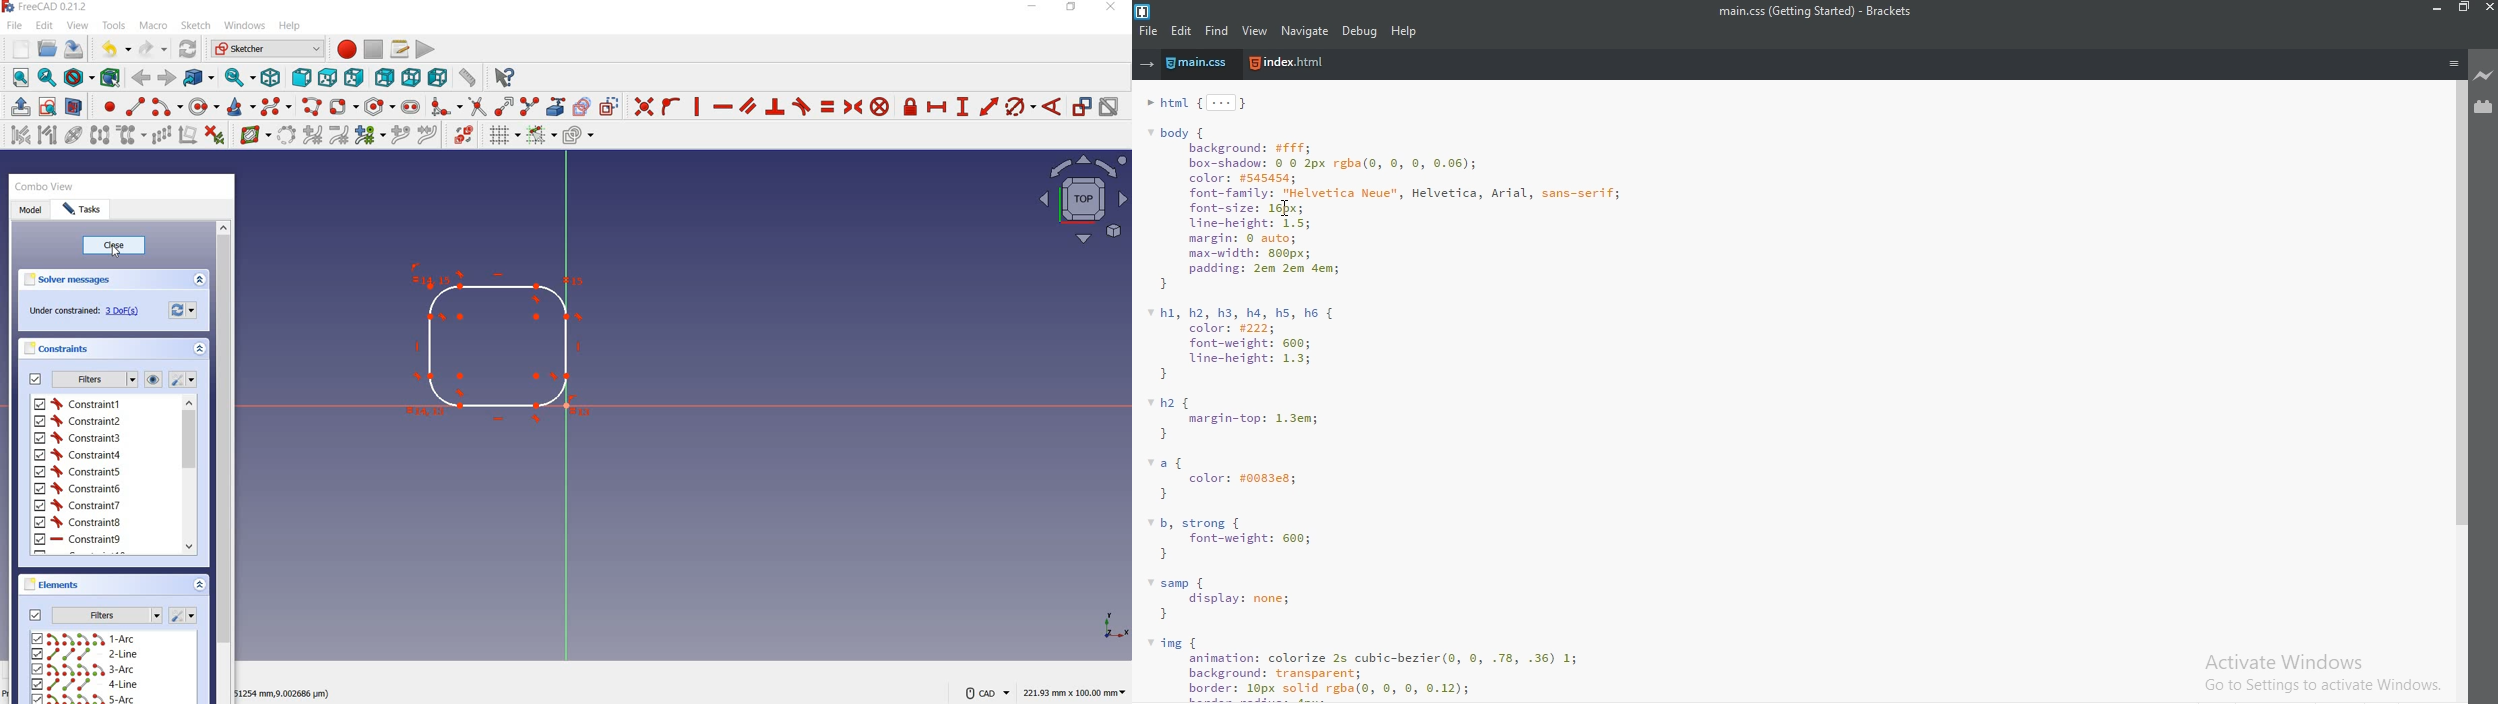  Describe the element at coordinates (116, 27) in the screenshot. I see `tools` at that location.